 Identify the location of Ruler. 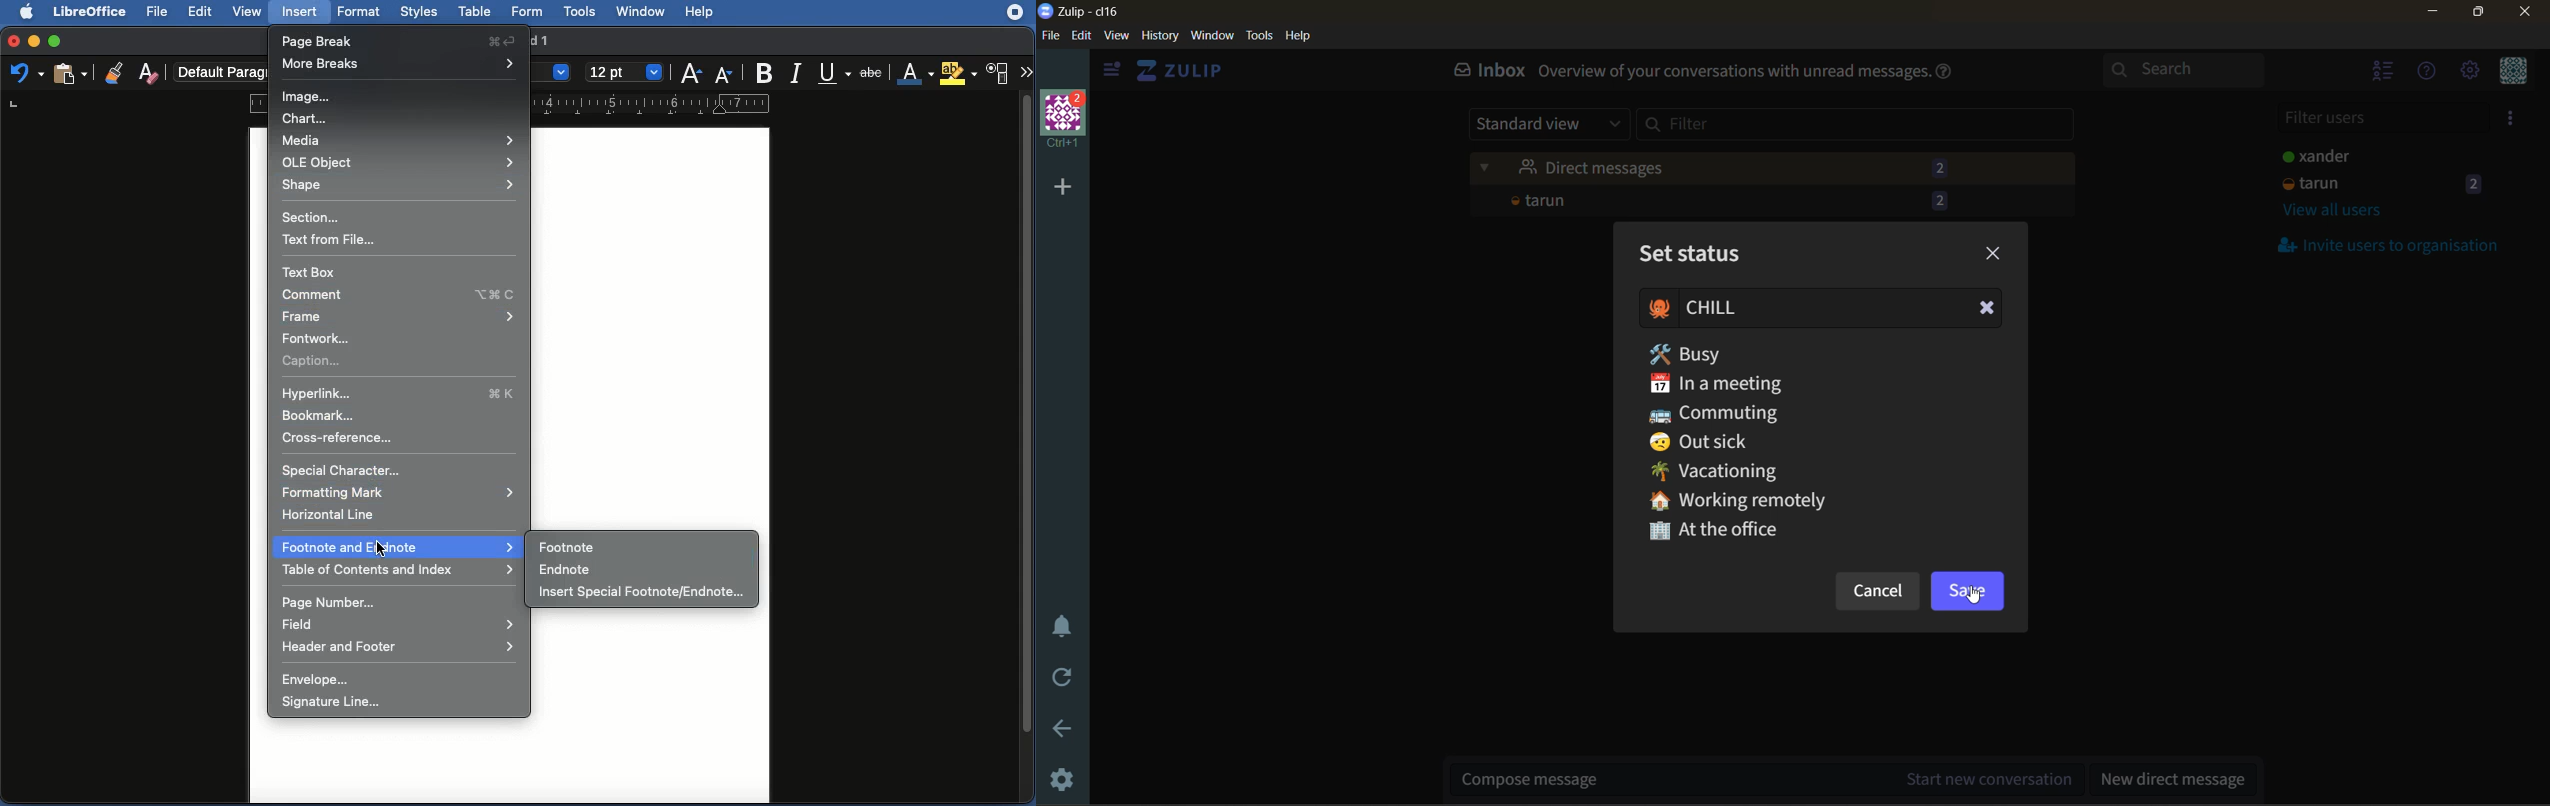
(136, 102).